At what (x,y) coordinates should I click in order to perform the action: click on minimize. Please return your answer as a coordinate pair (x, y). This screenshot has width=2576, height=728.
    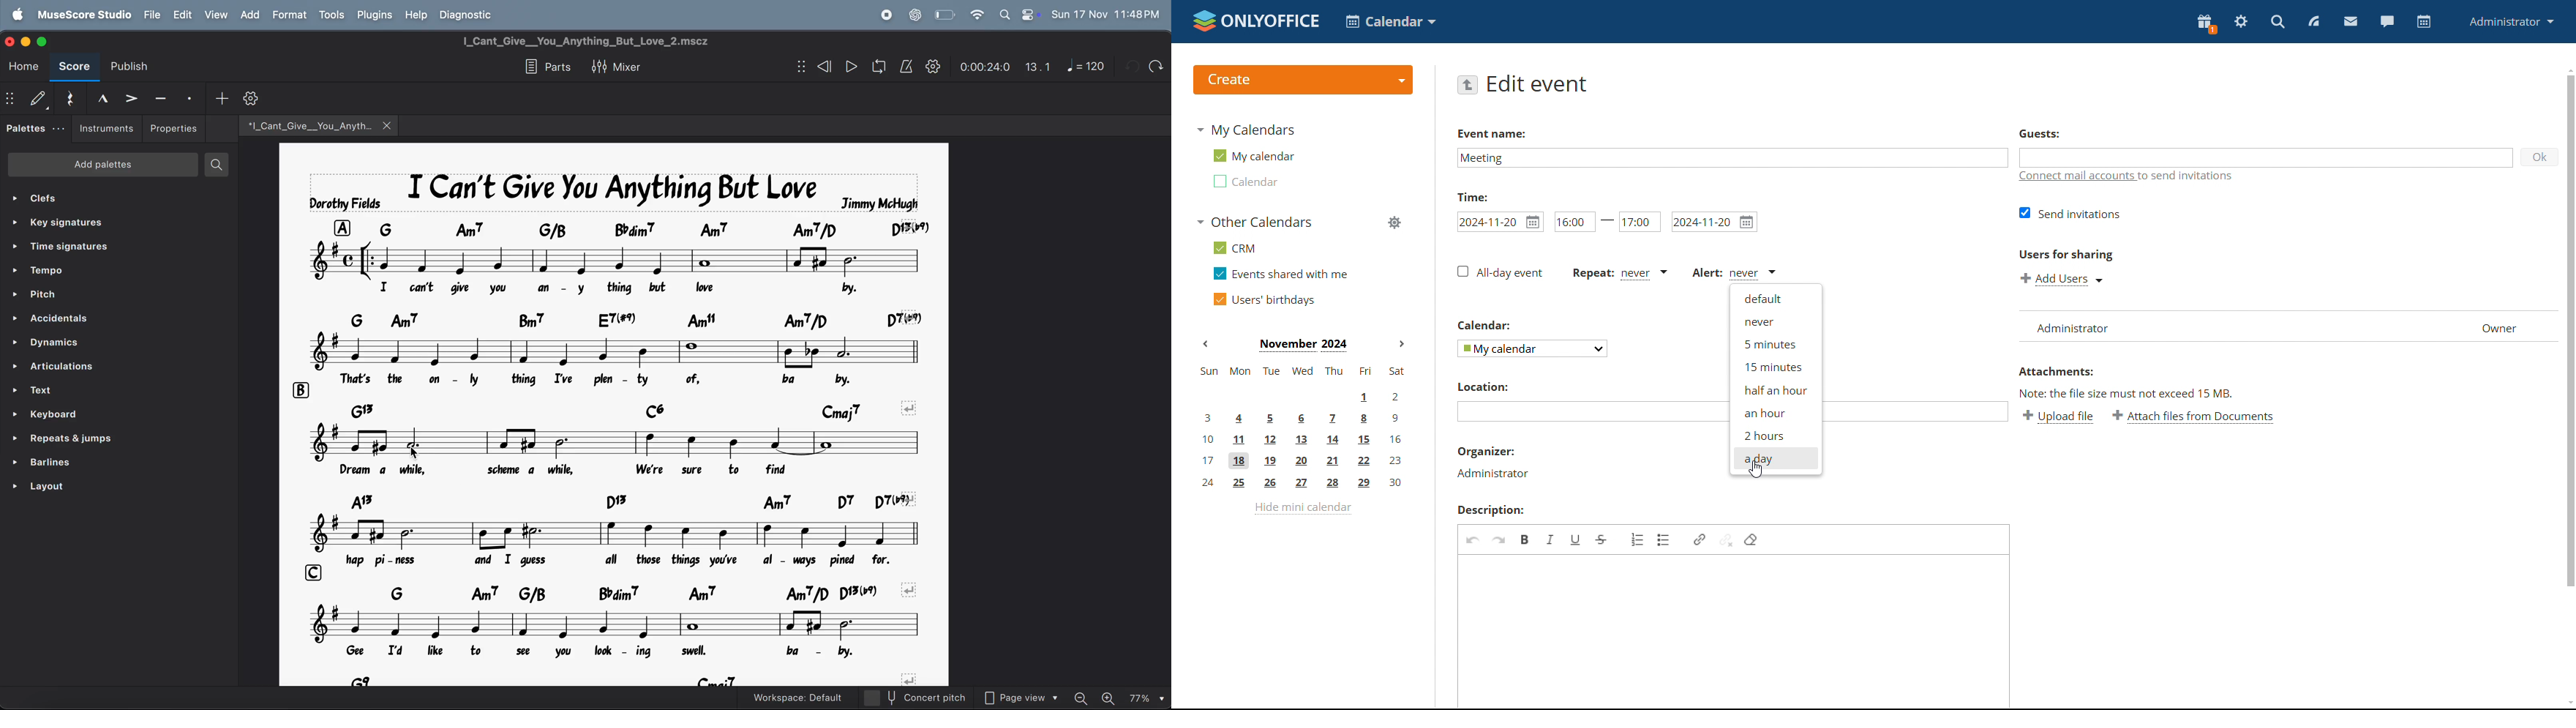
    Looking at the image, I should click on (24, 41).